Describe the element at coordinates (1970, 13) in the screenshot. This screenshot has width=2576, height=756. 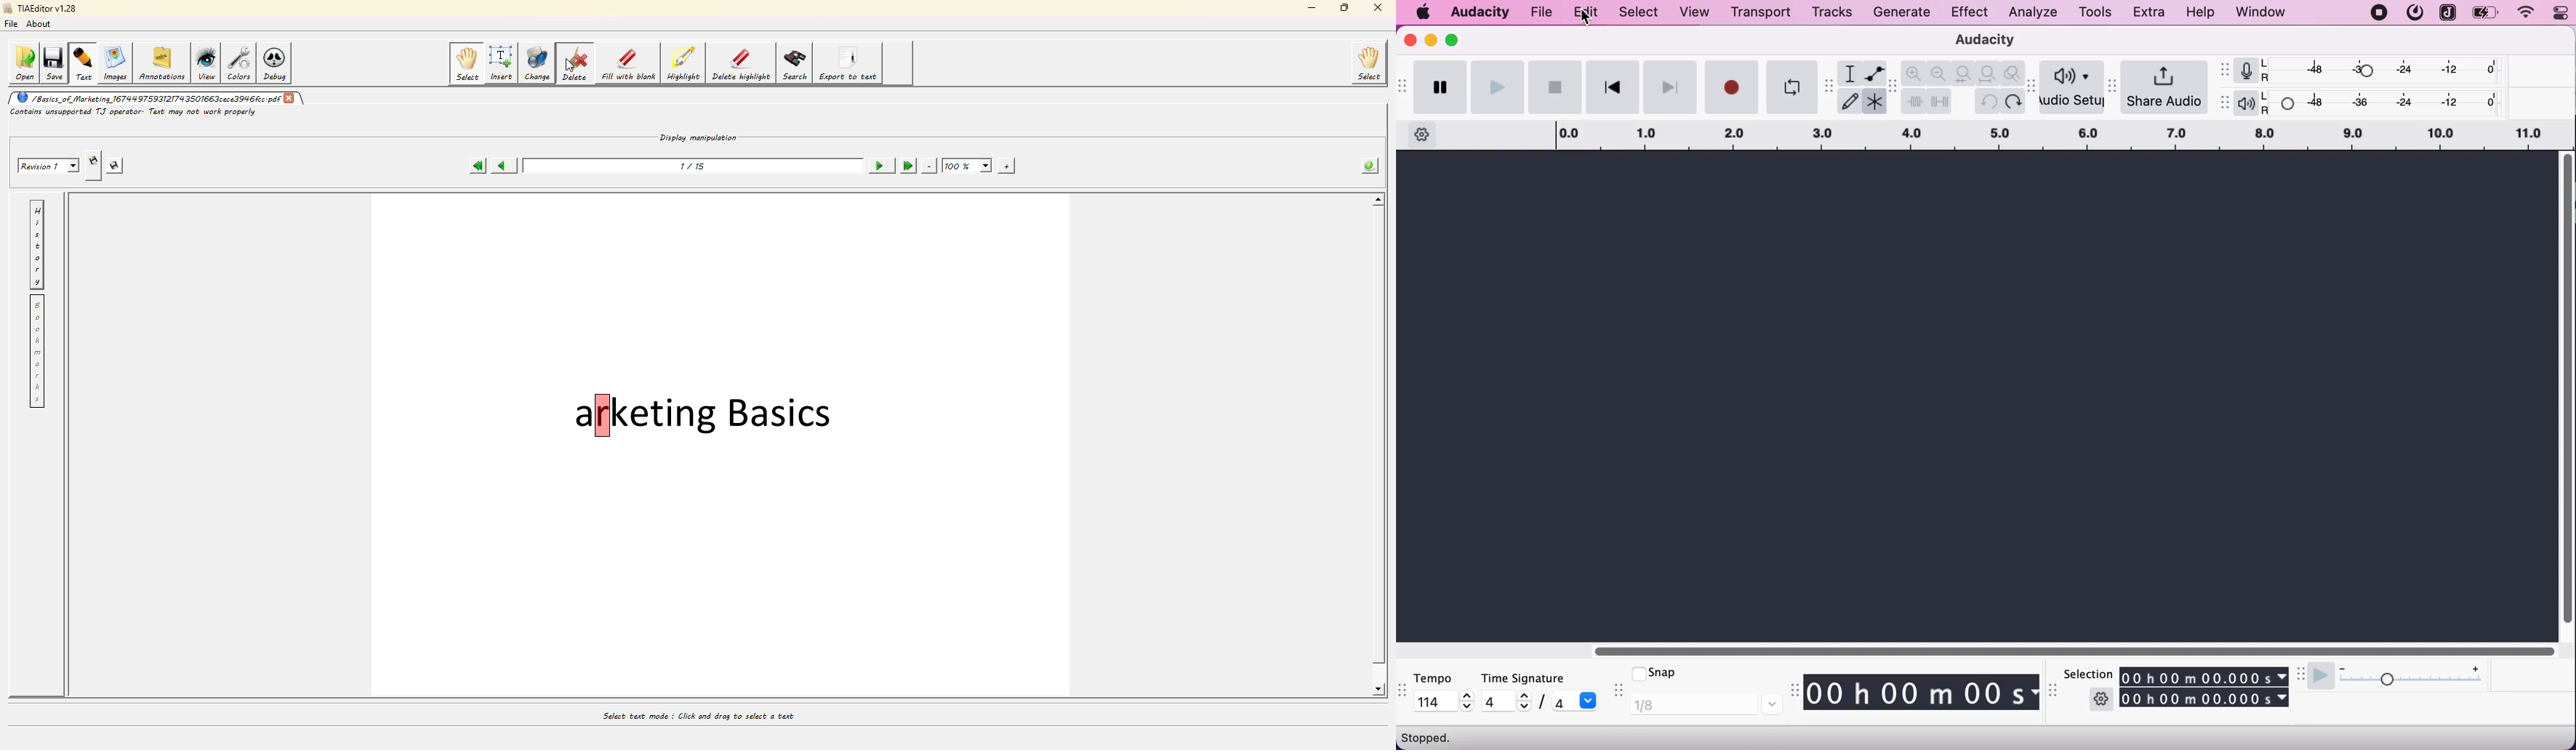
I see `effect` at that location.